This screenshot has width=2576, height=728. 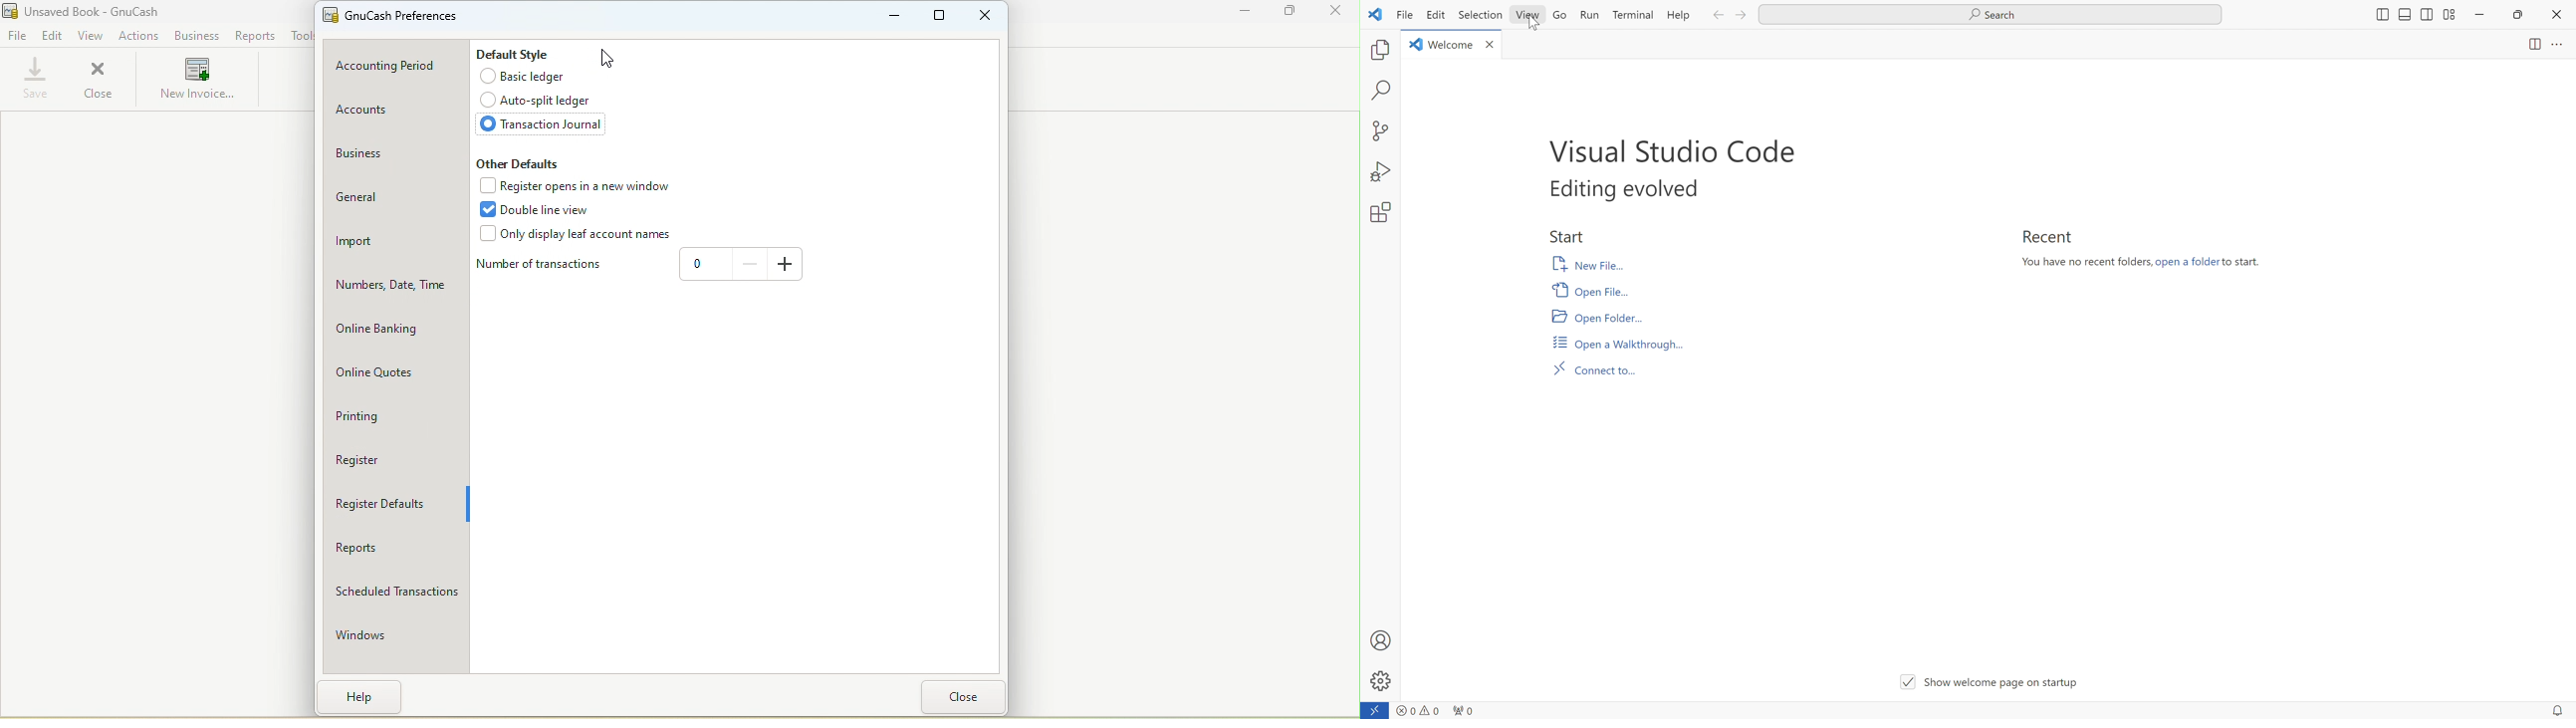 I want to click on Close, so click(x=957, y=697).